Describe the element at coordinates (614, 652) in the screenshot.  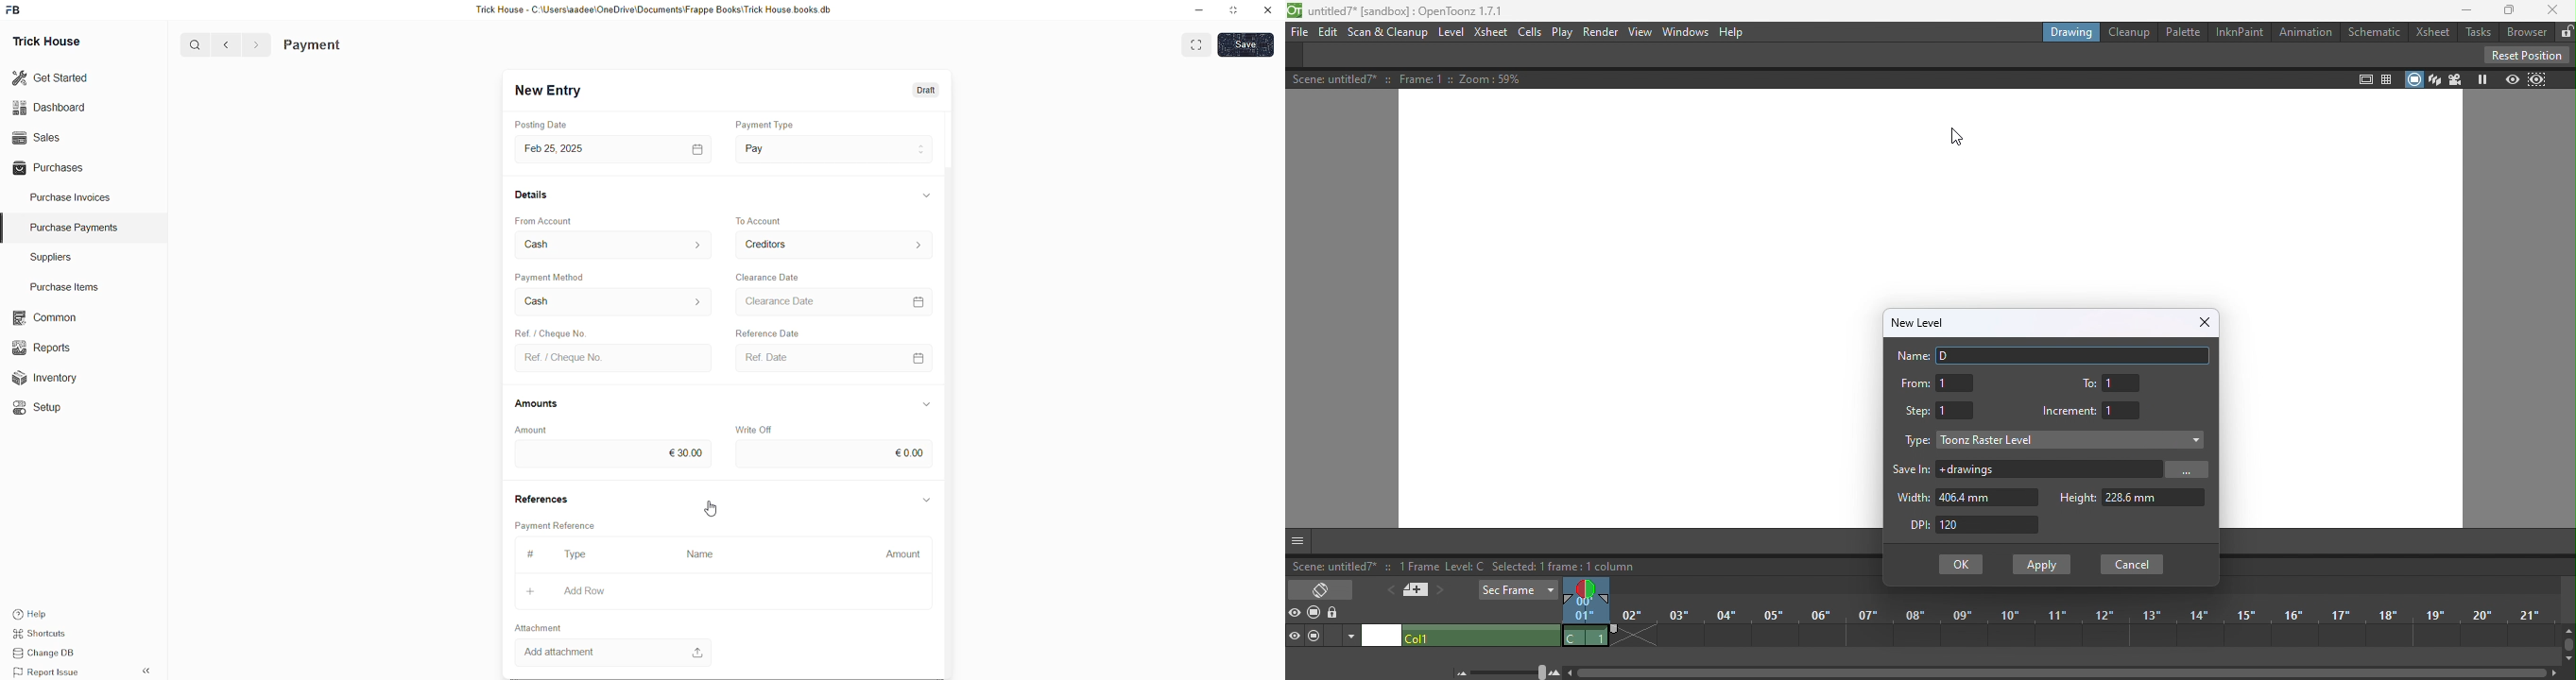
I see `Add attachment` at that location.